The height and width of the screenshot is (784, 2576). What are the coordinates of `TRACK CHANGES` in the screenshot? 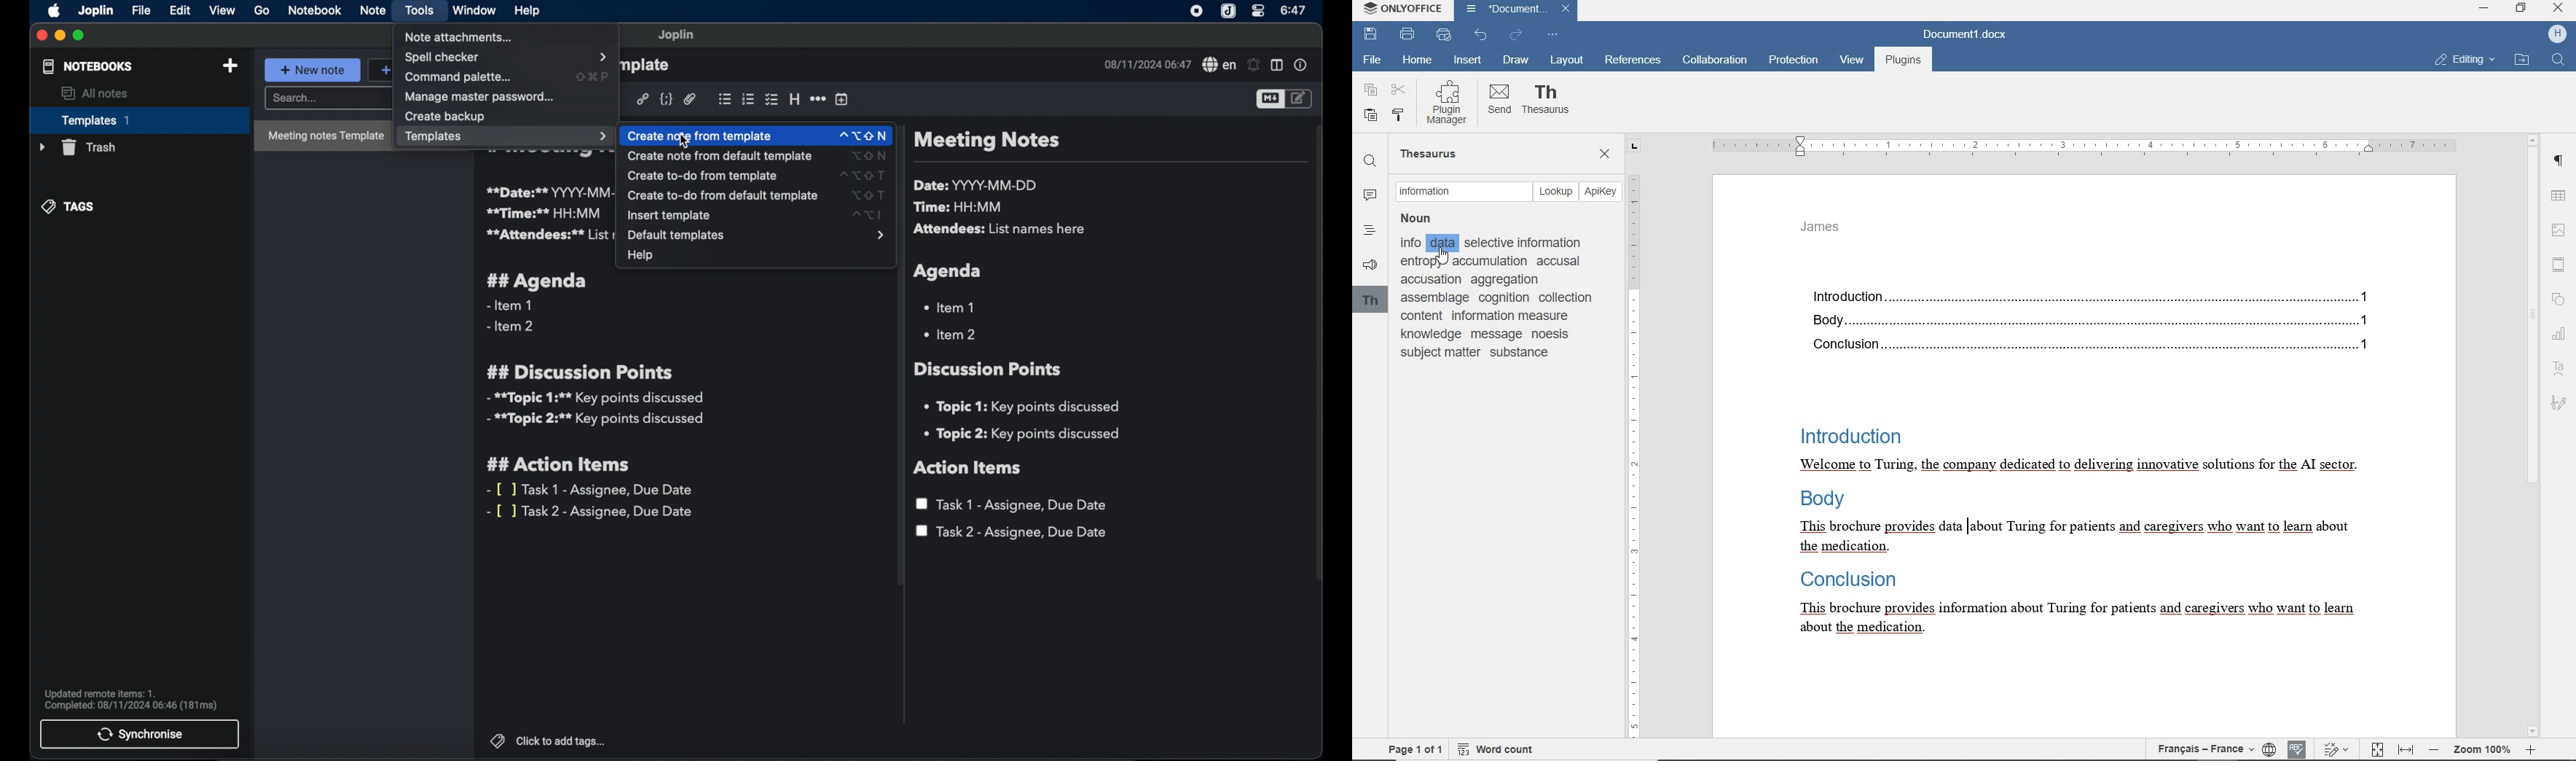 It's located at (2333, 749).